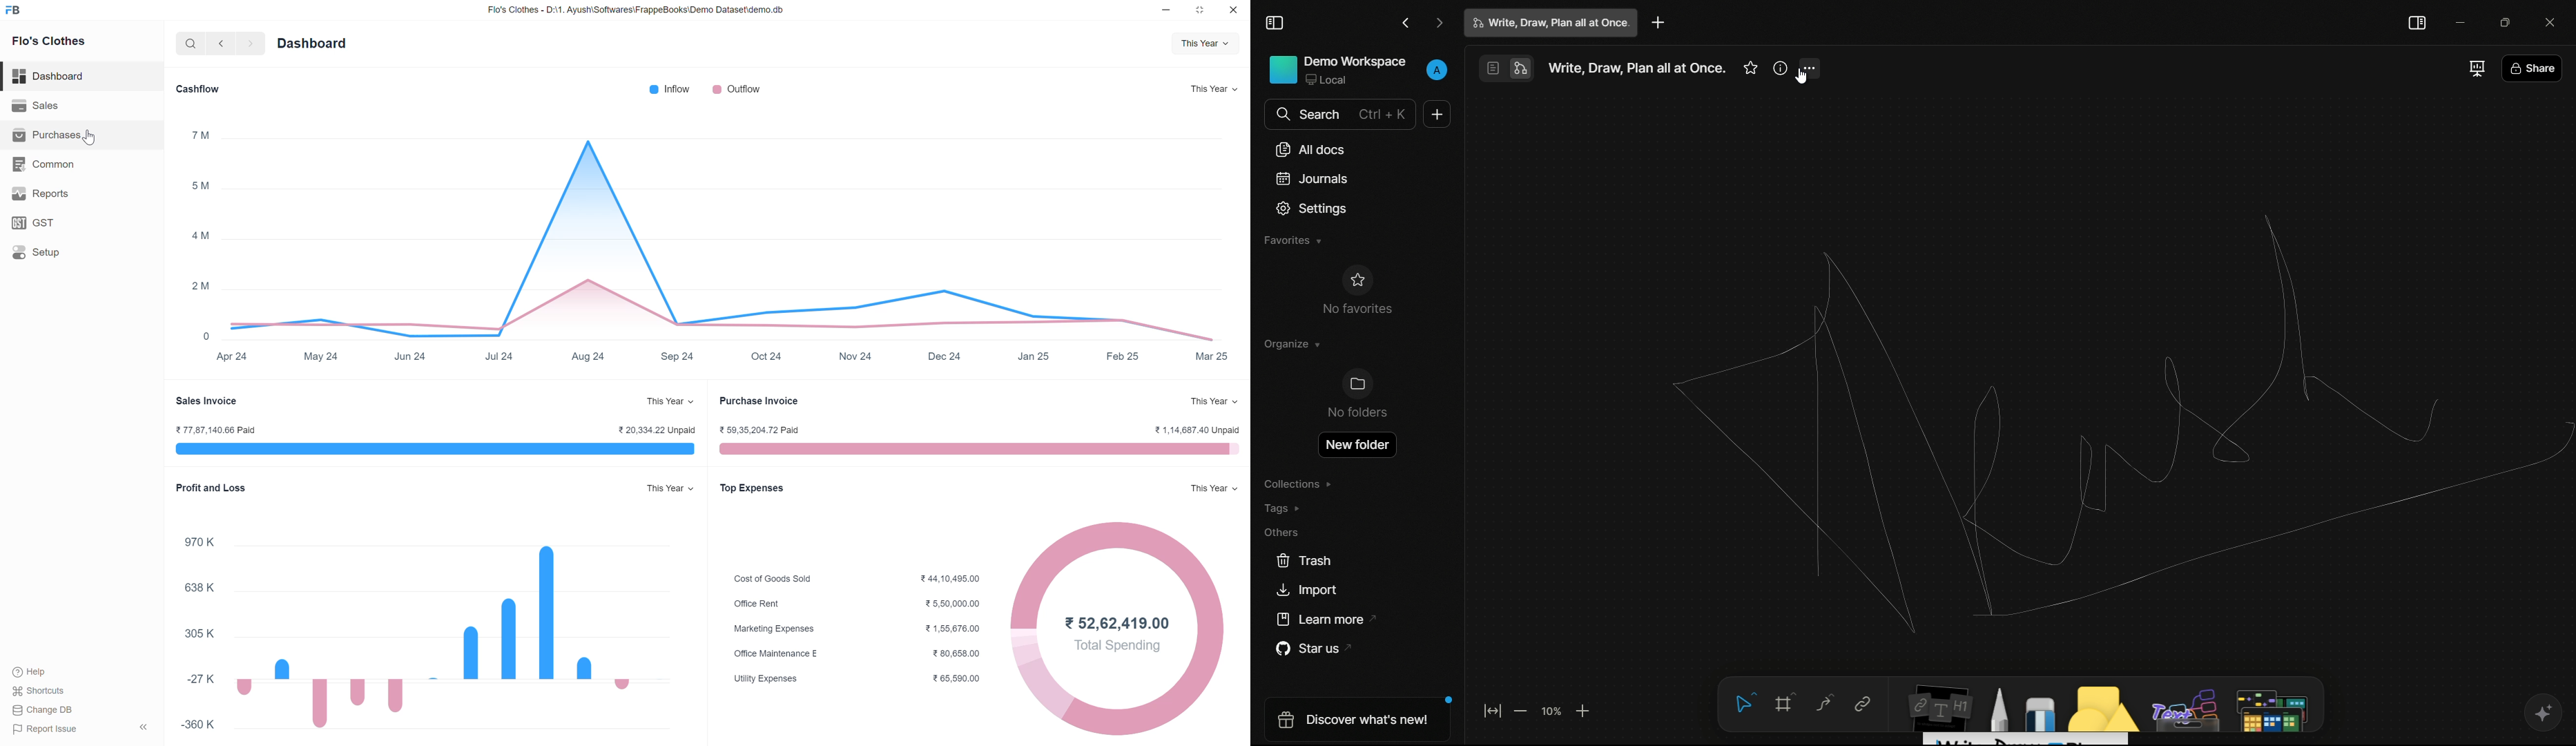 This screenshot has height=756, width=2576. What do you see at coordinates (206, 401) in the screenshot?
I see `sales invoice` at bounding box center [206, 401].